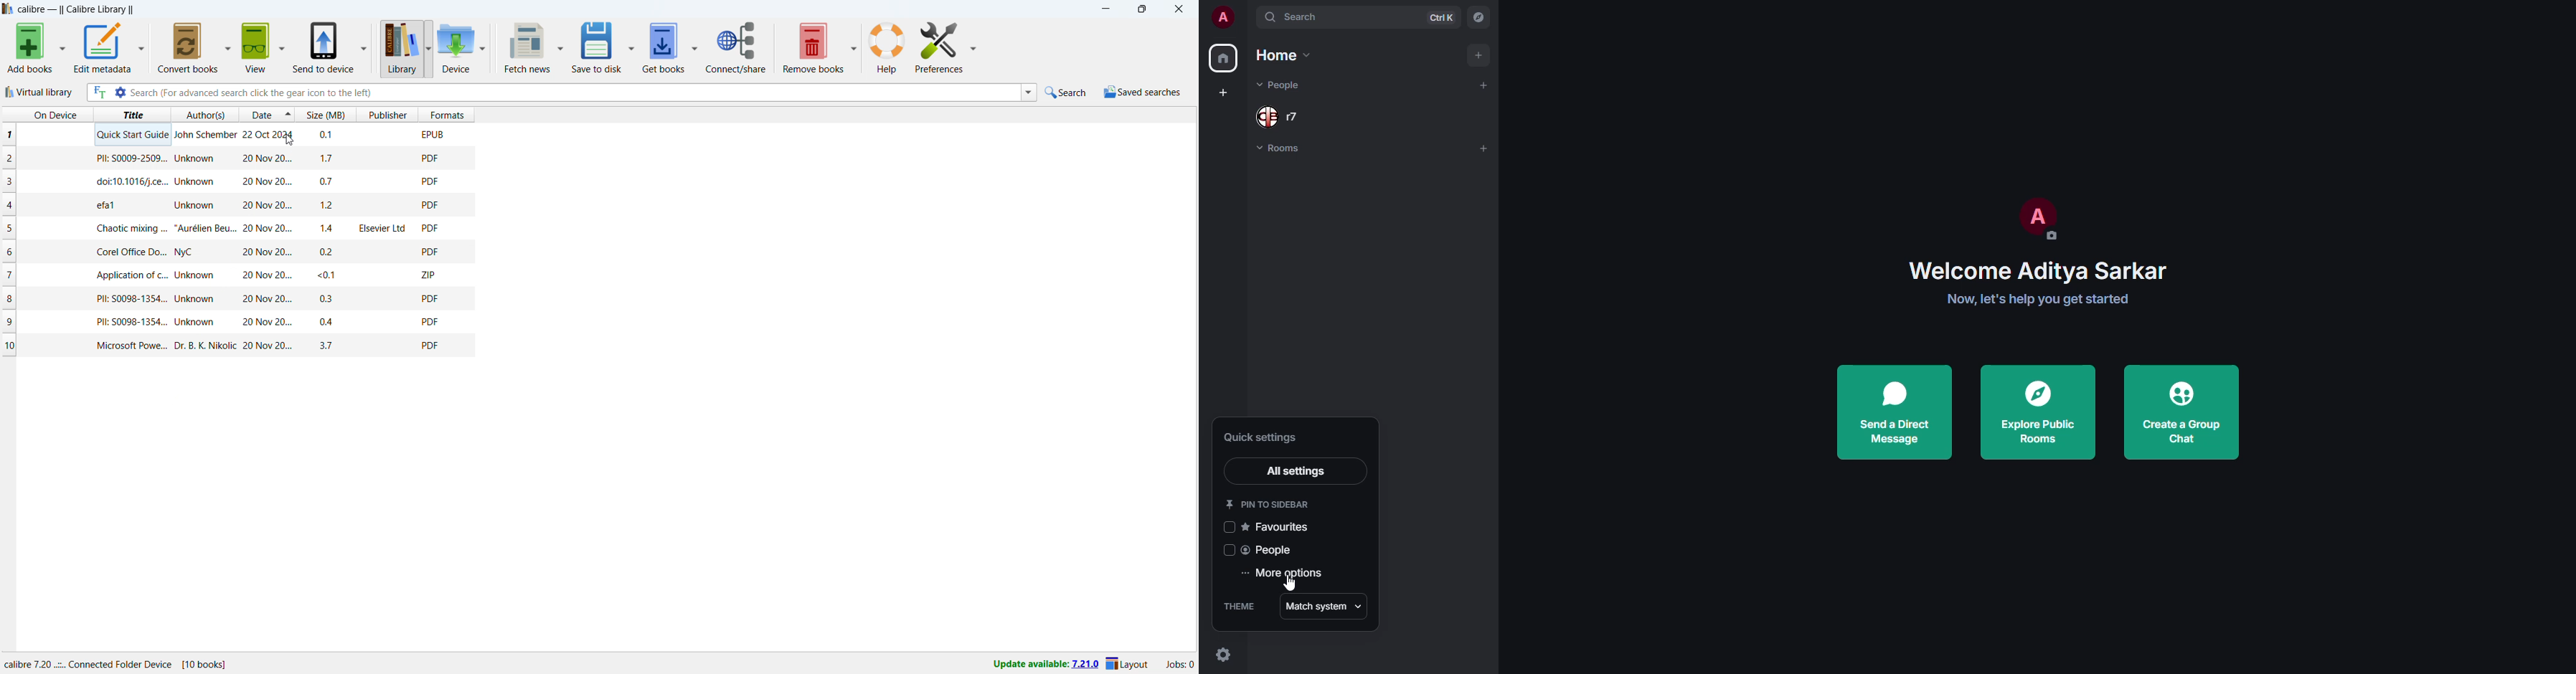 This screenshot has height=700, width=2576. I want to click on one book entry, so click(235, 252).